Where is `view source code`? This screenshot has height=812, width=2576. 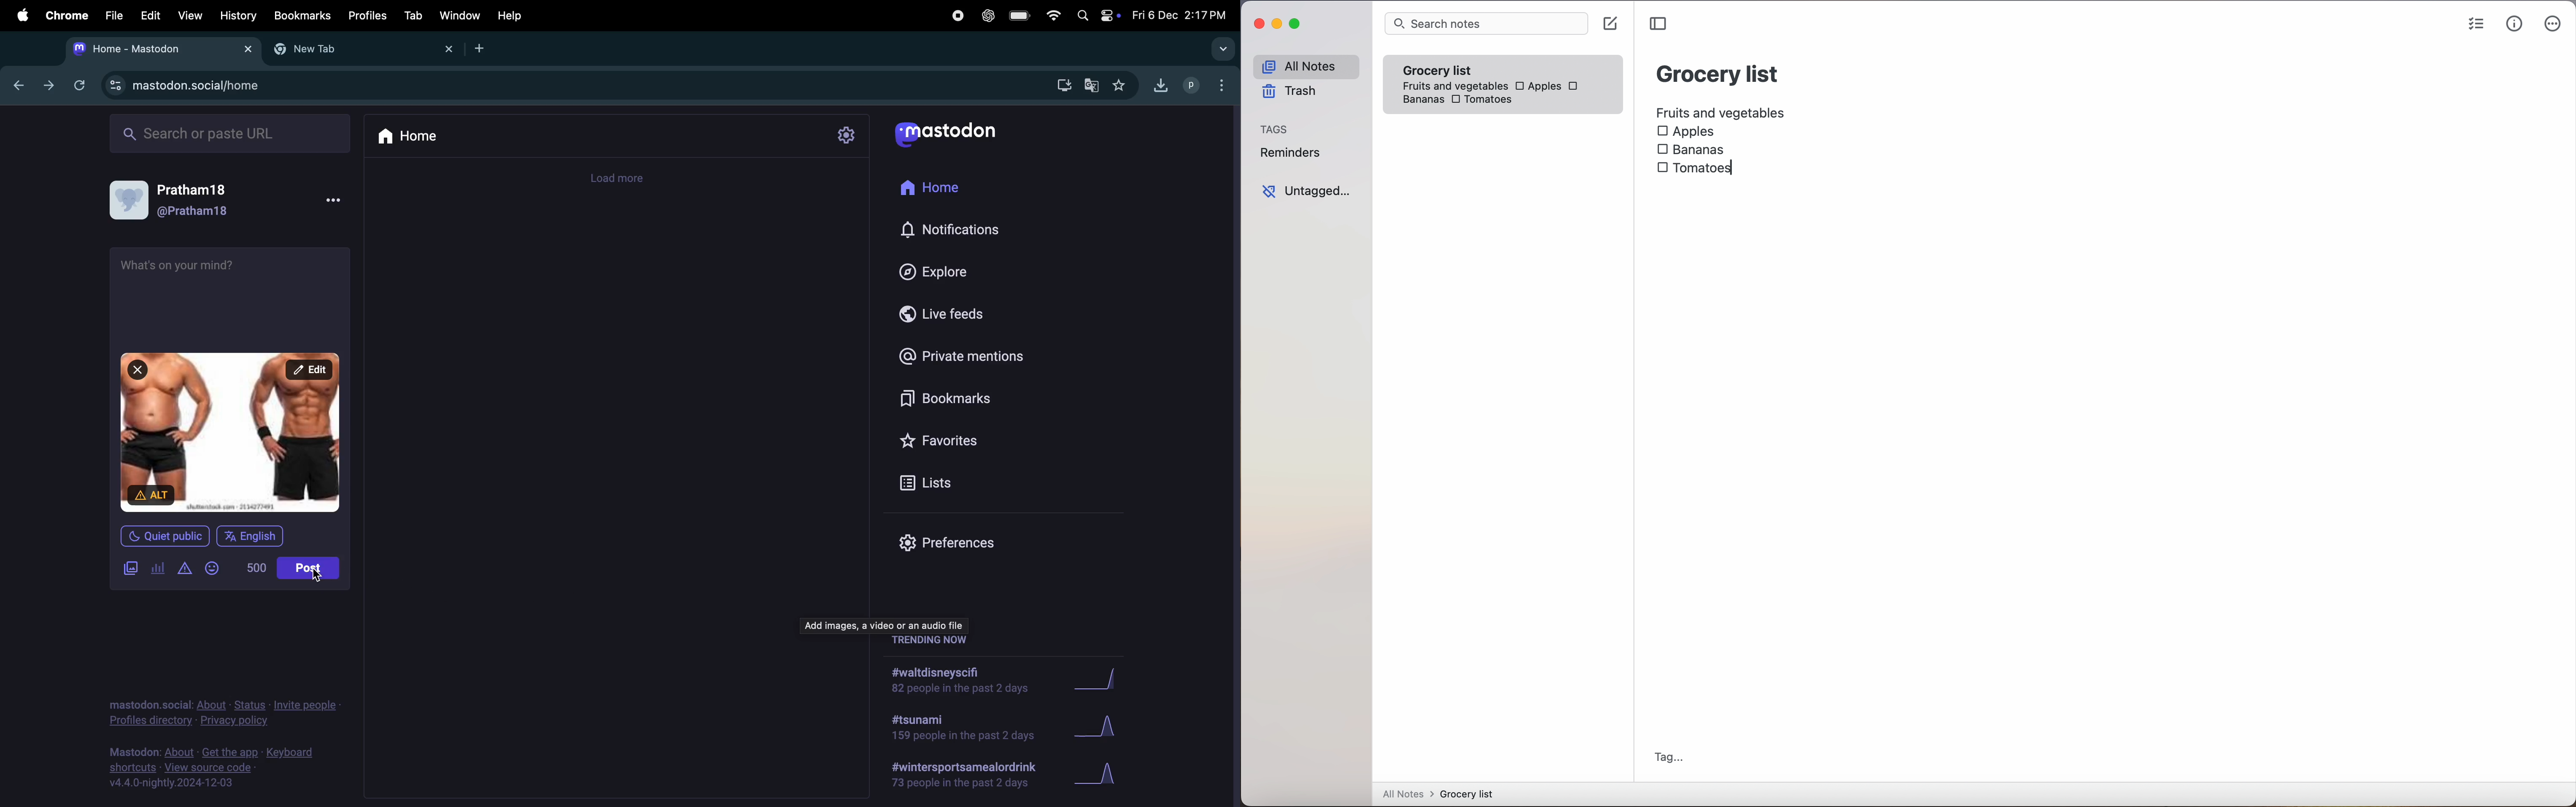 view source code is located at coordinates (214, 771).